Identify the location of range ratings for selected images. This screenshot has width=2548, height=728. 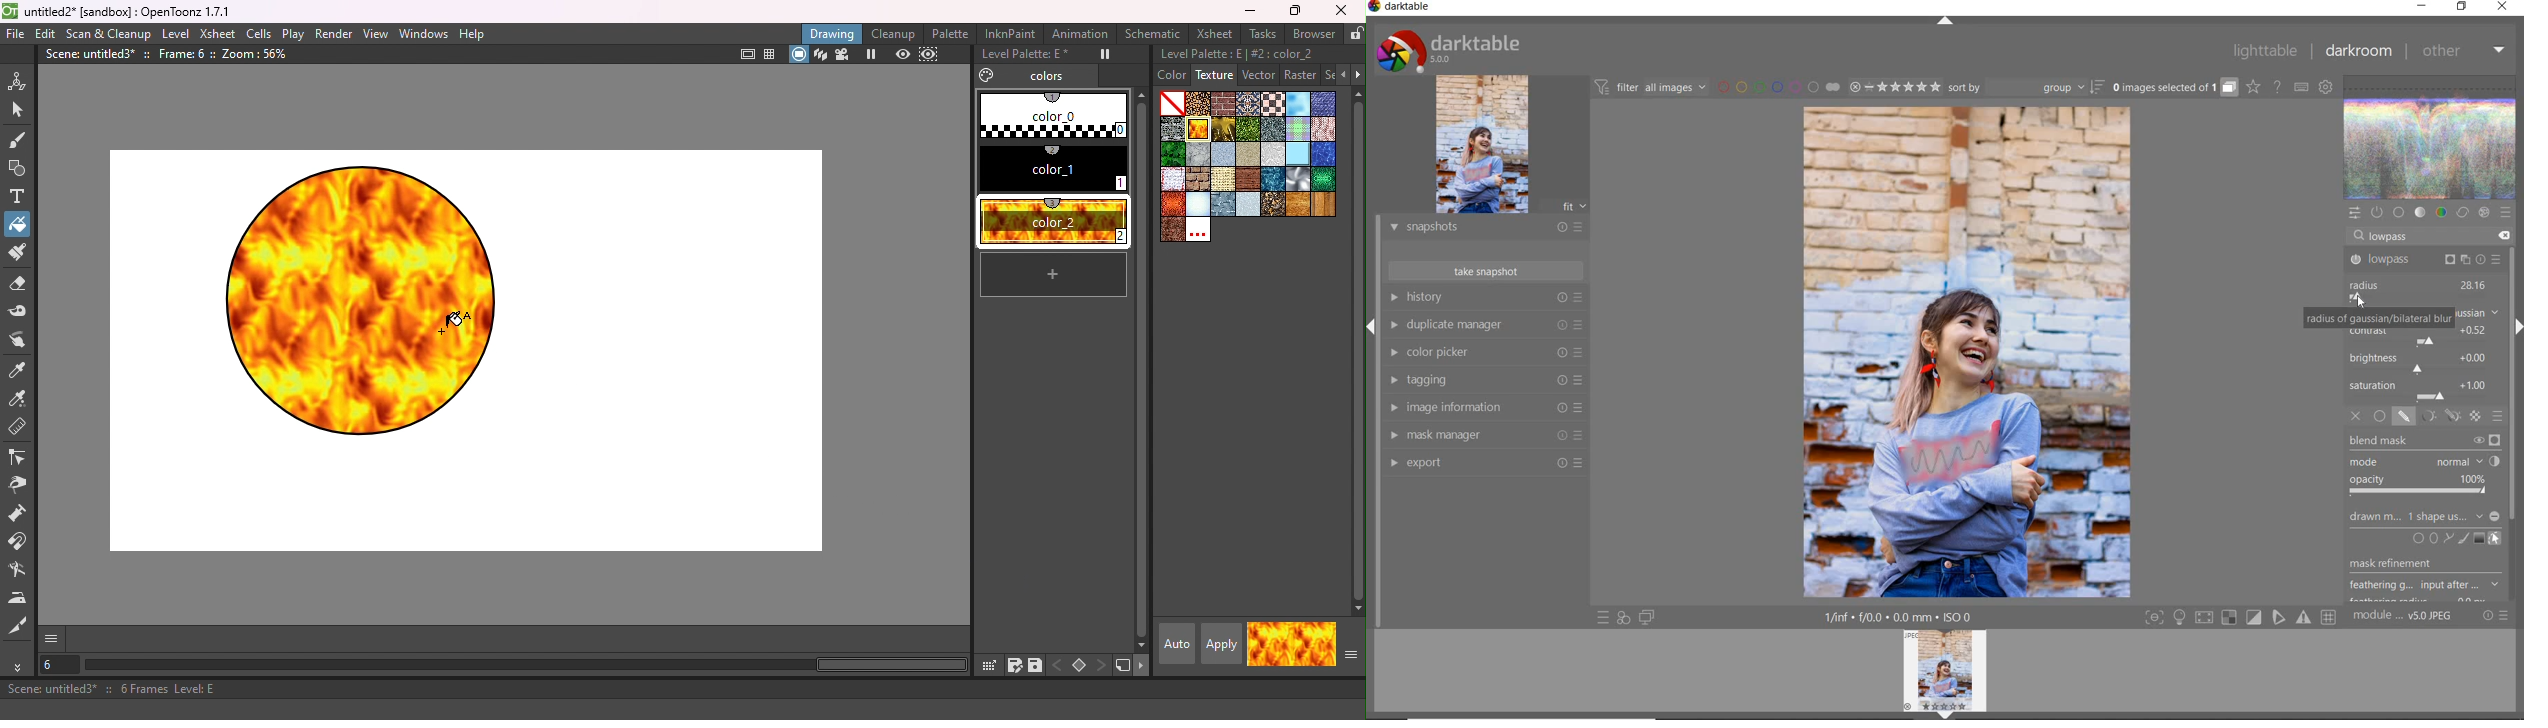
(1895, 86).